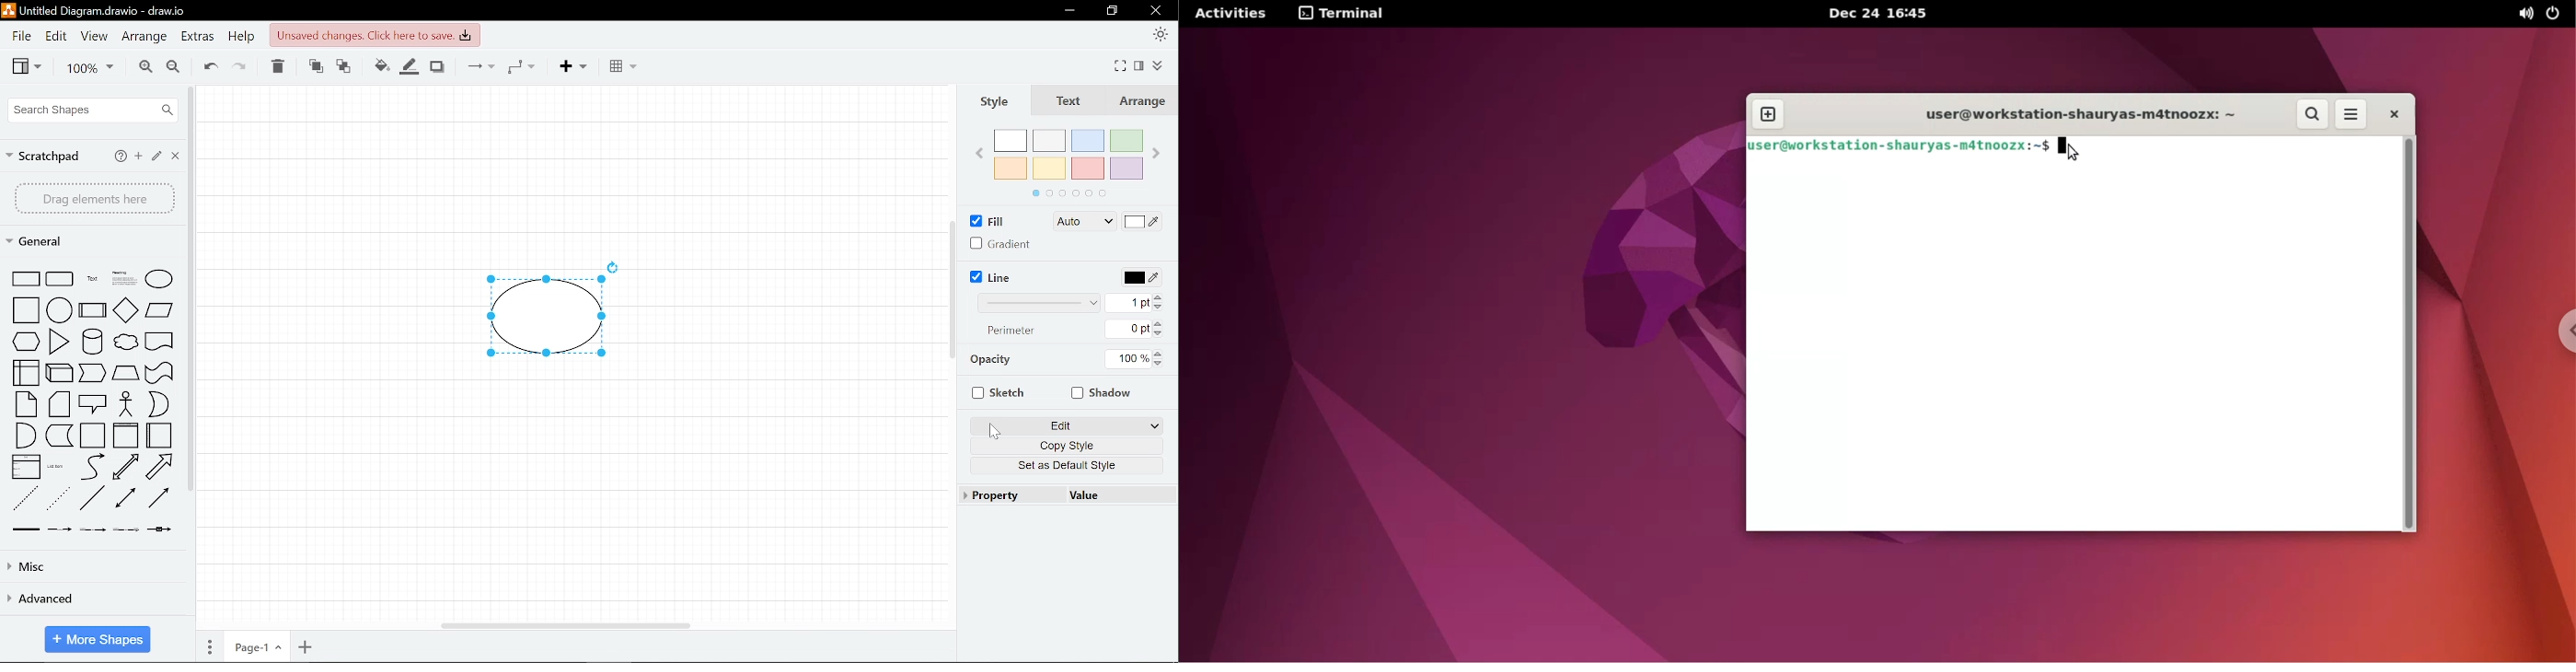  What do you see at coordinates (174, 155) in the screenshot?
I see `Close` at bounding box center [174, 155].